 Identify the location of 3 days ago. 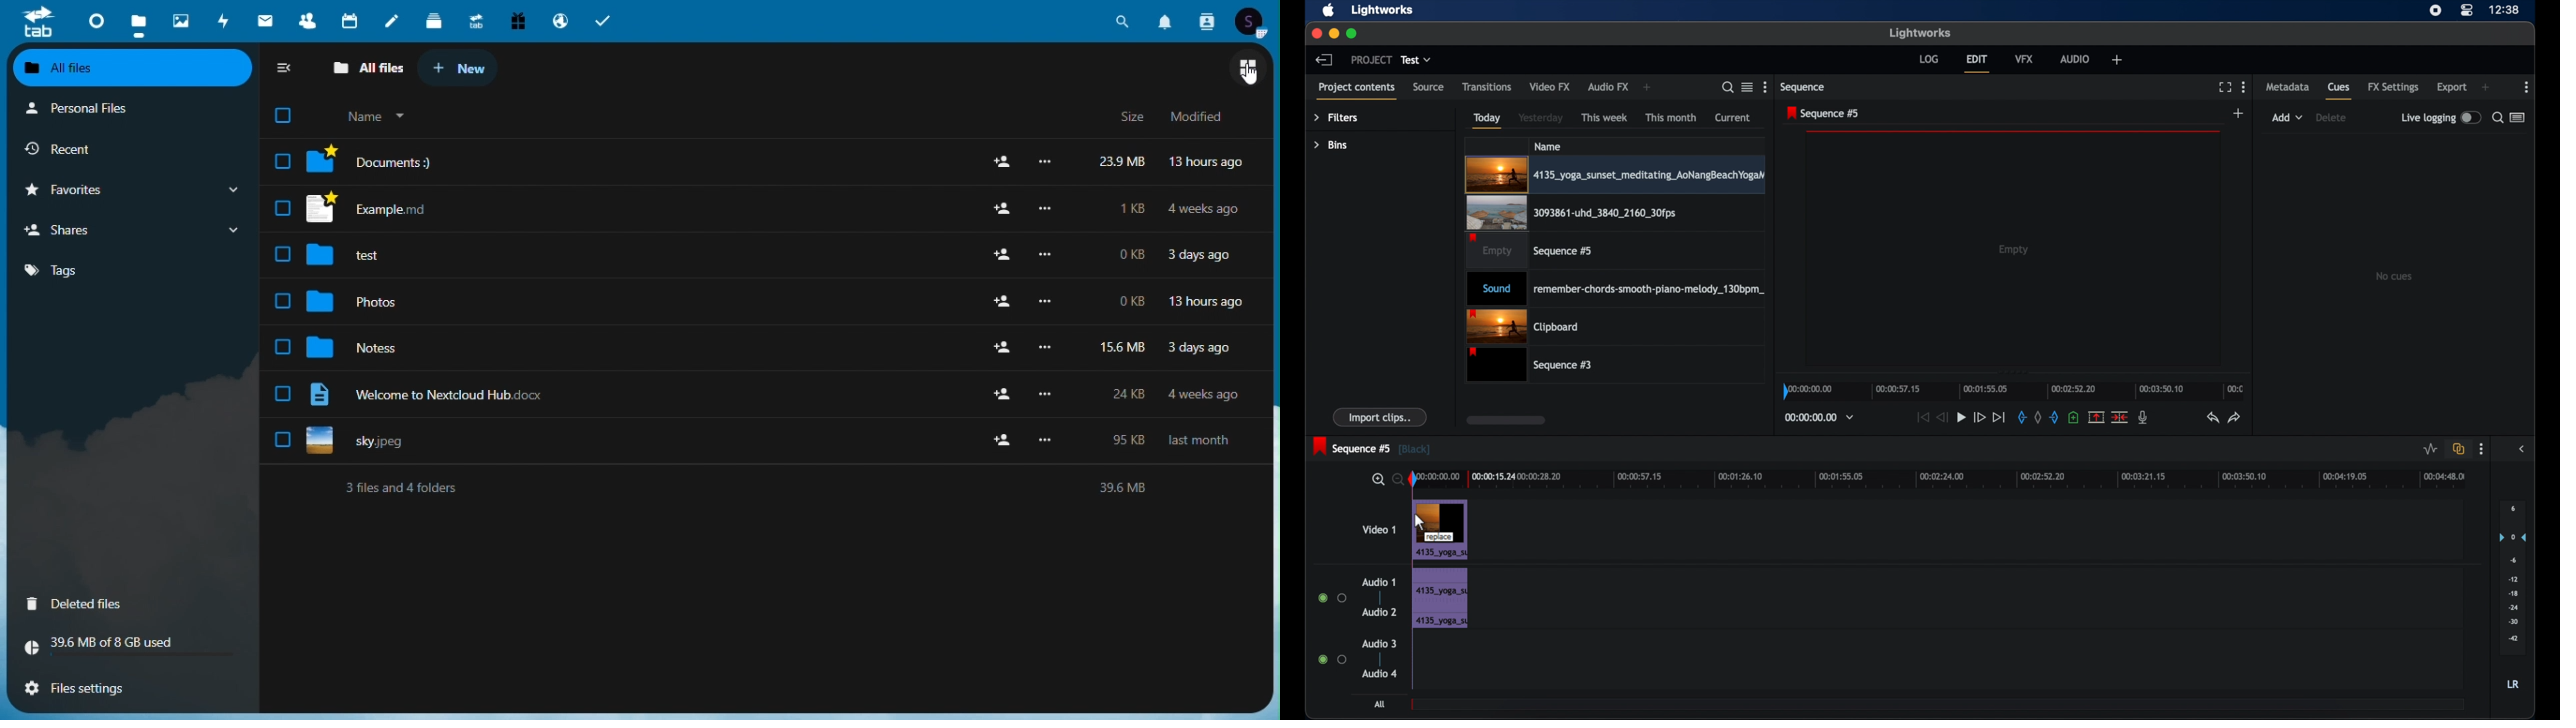
(1201, 257).